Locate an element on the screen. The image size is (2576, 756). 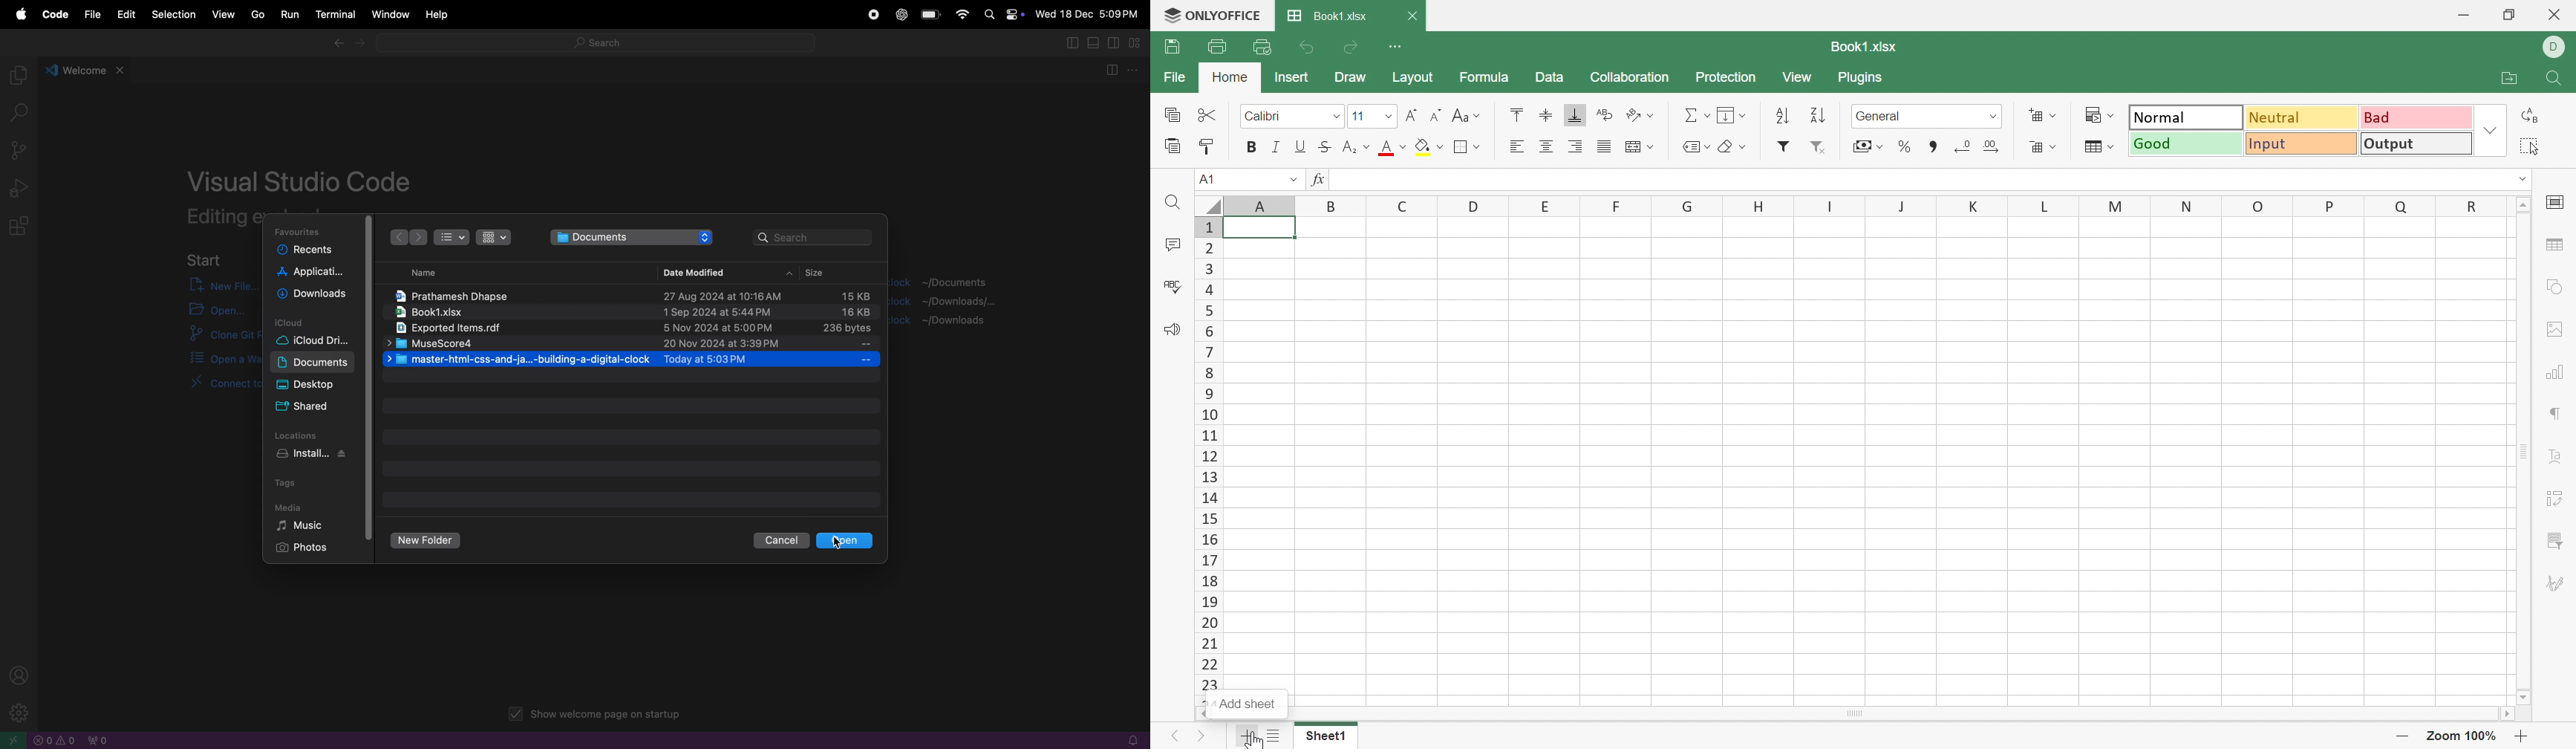
Spell Checking is located at coordinates (1173, 285).